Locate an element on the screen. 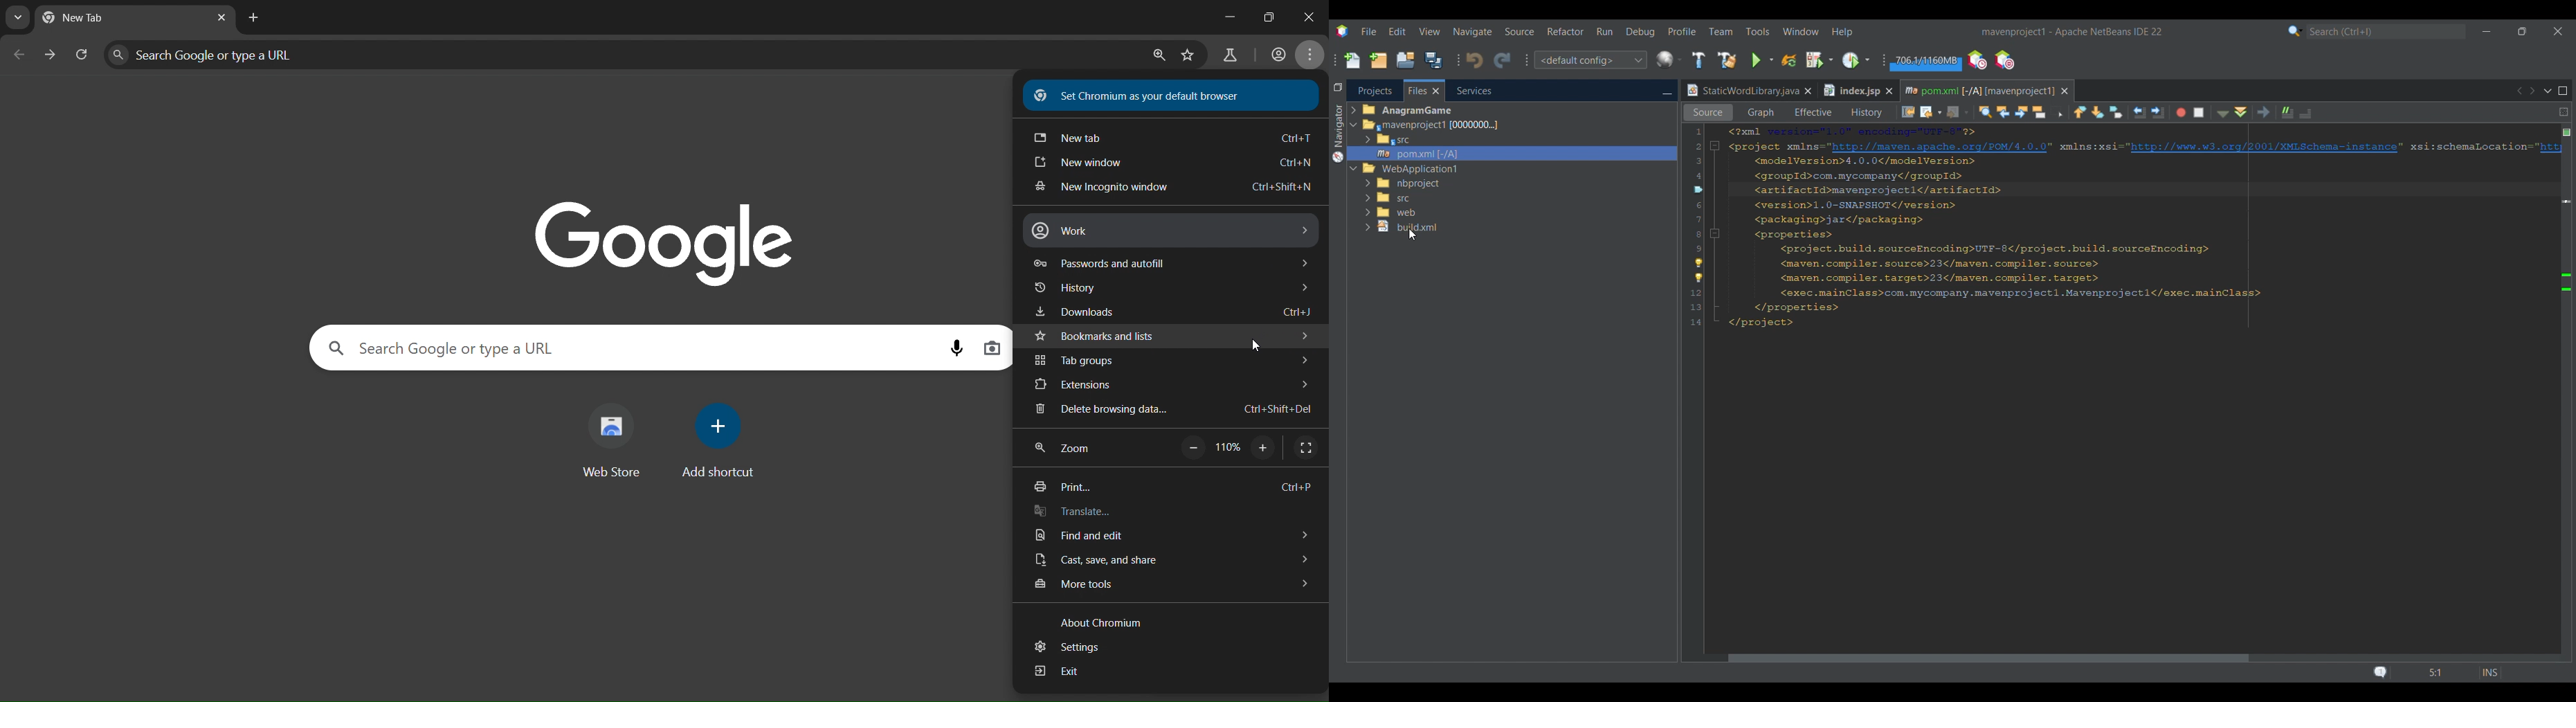 This screenshot has height=728, width=2576. web store is located at coordinates (617, 440).